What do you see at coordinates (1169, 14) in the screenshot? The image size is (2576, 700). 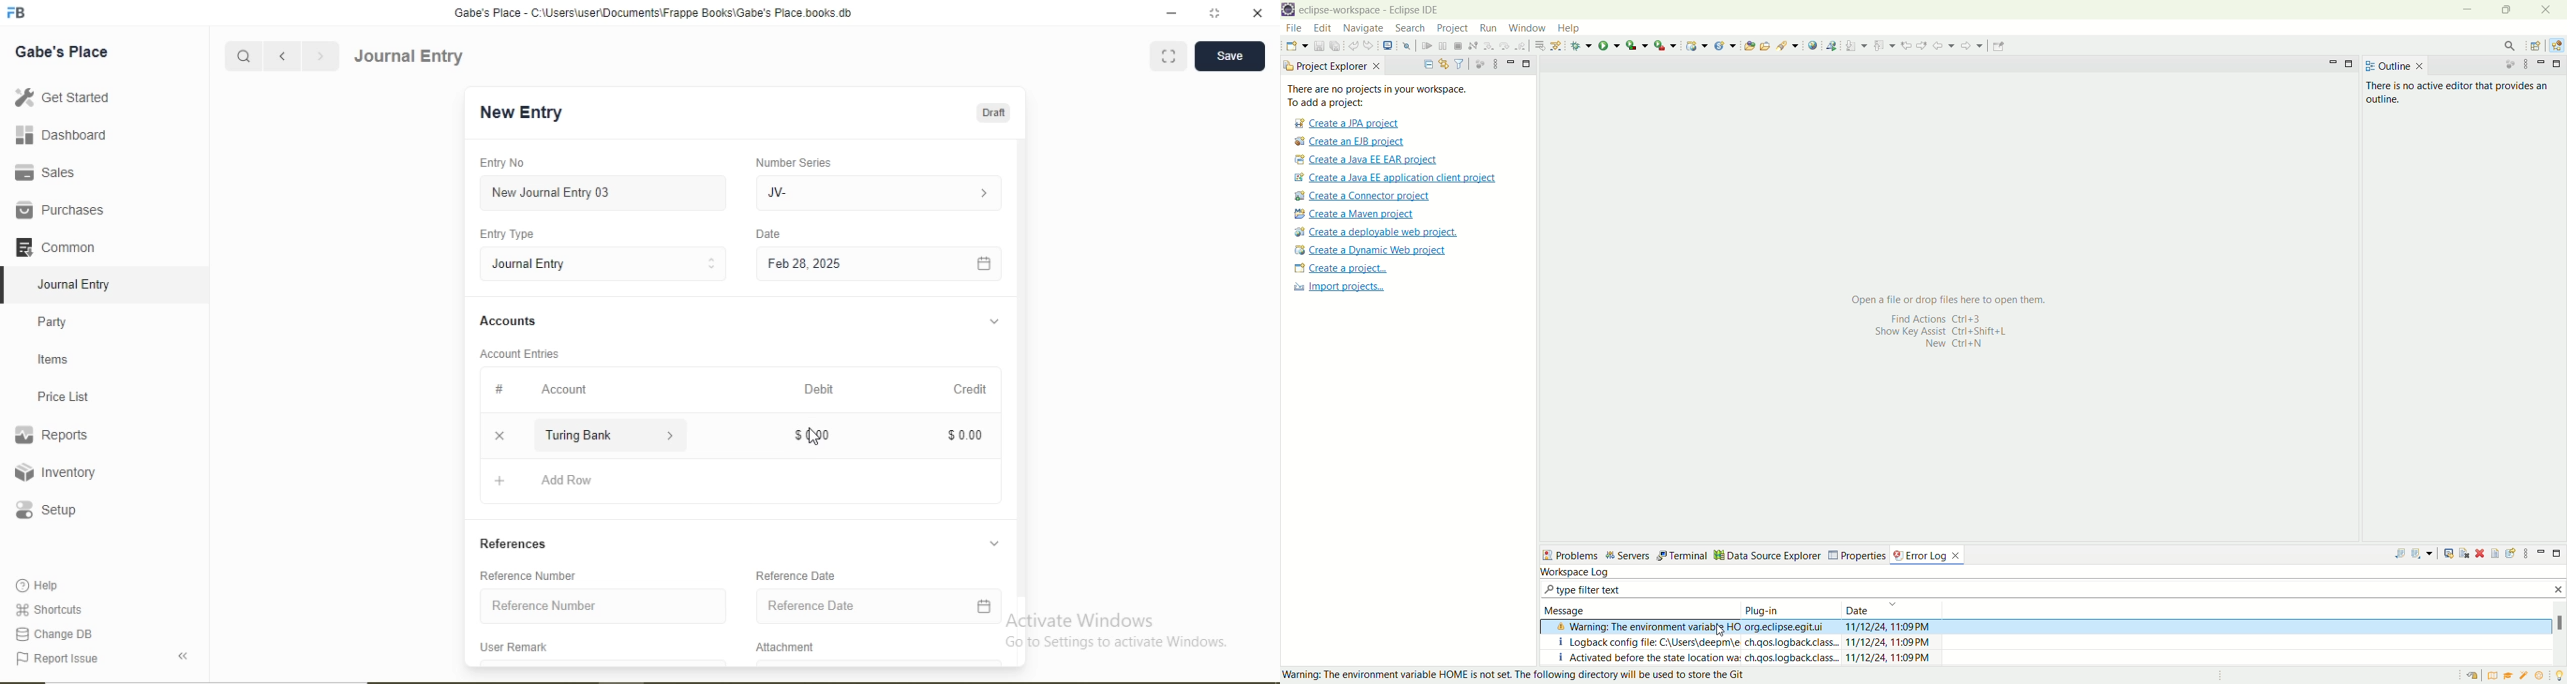 I see `minimize` at bounding box center [1169, 14].